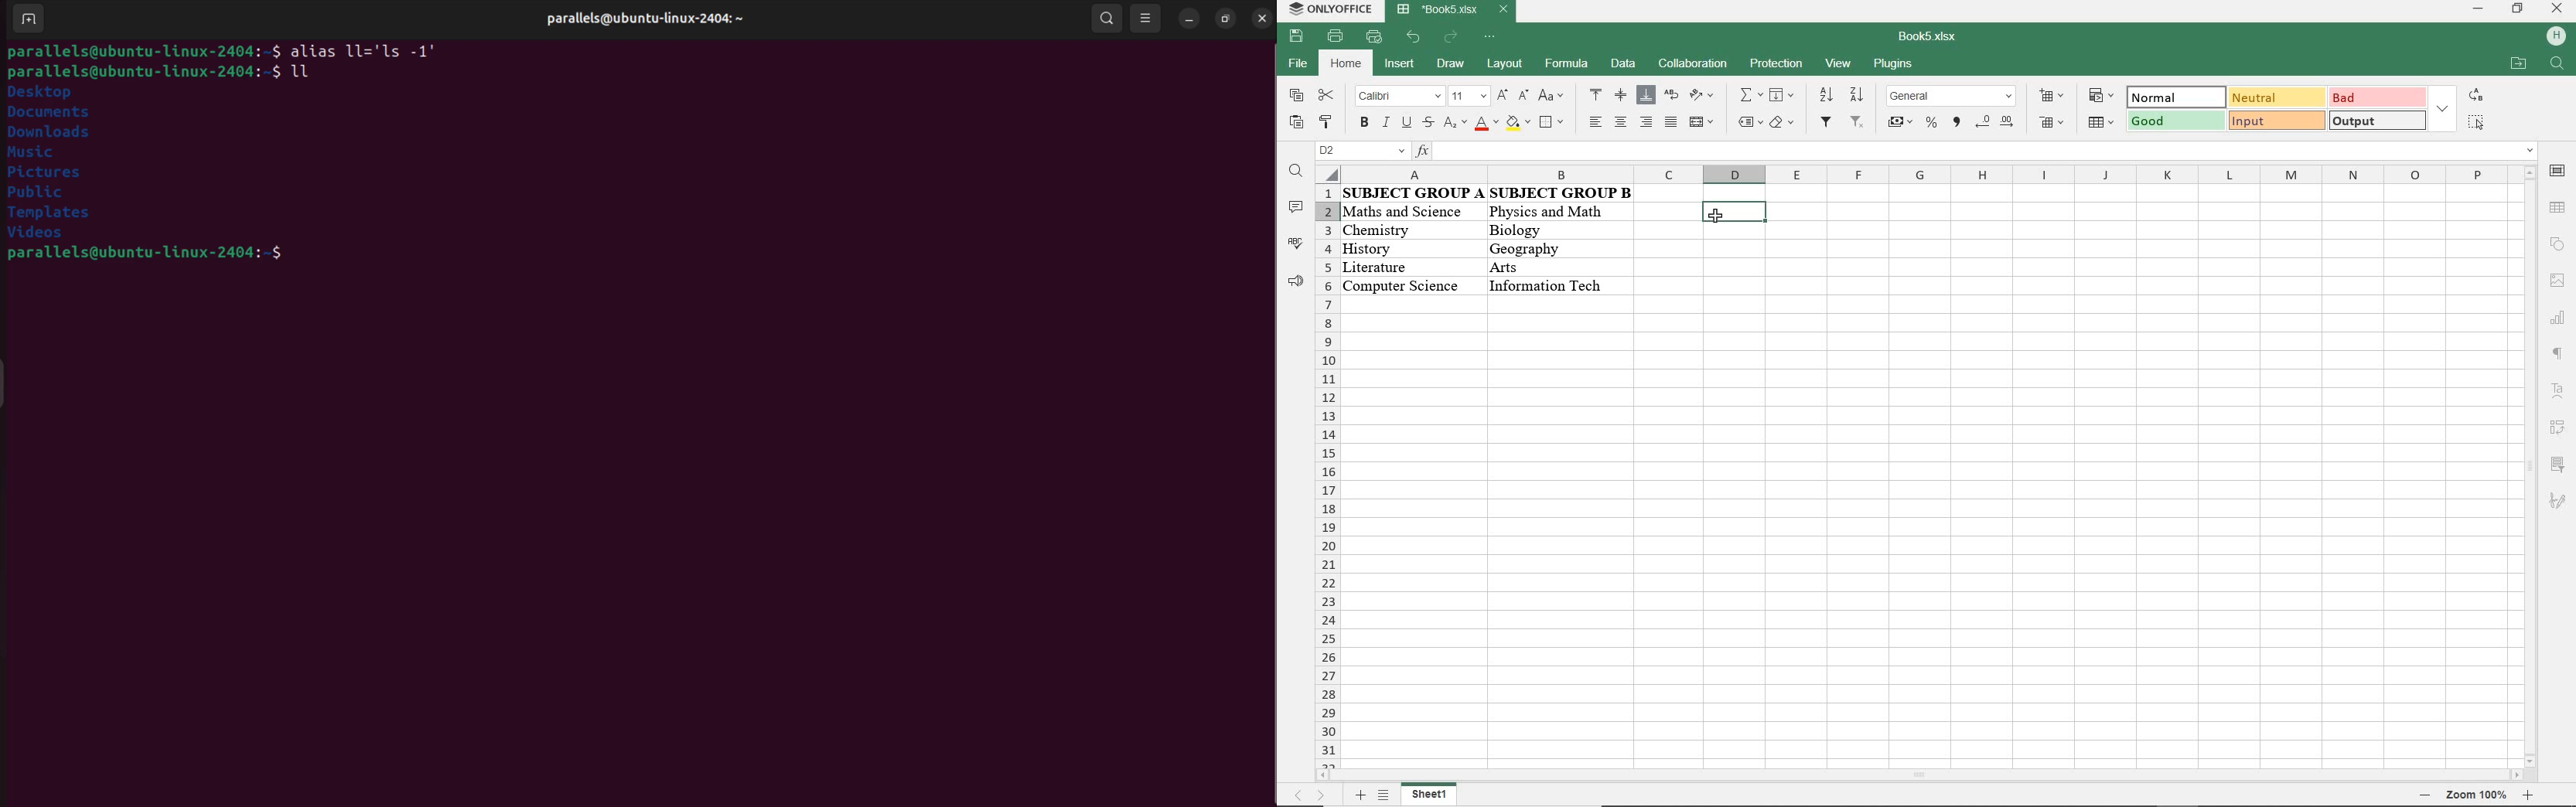 The image size is (2576, 812). I want to click on bash prompt, so click(143, 50).